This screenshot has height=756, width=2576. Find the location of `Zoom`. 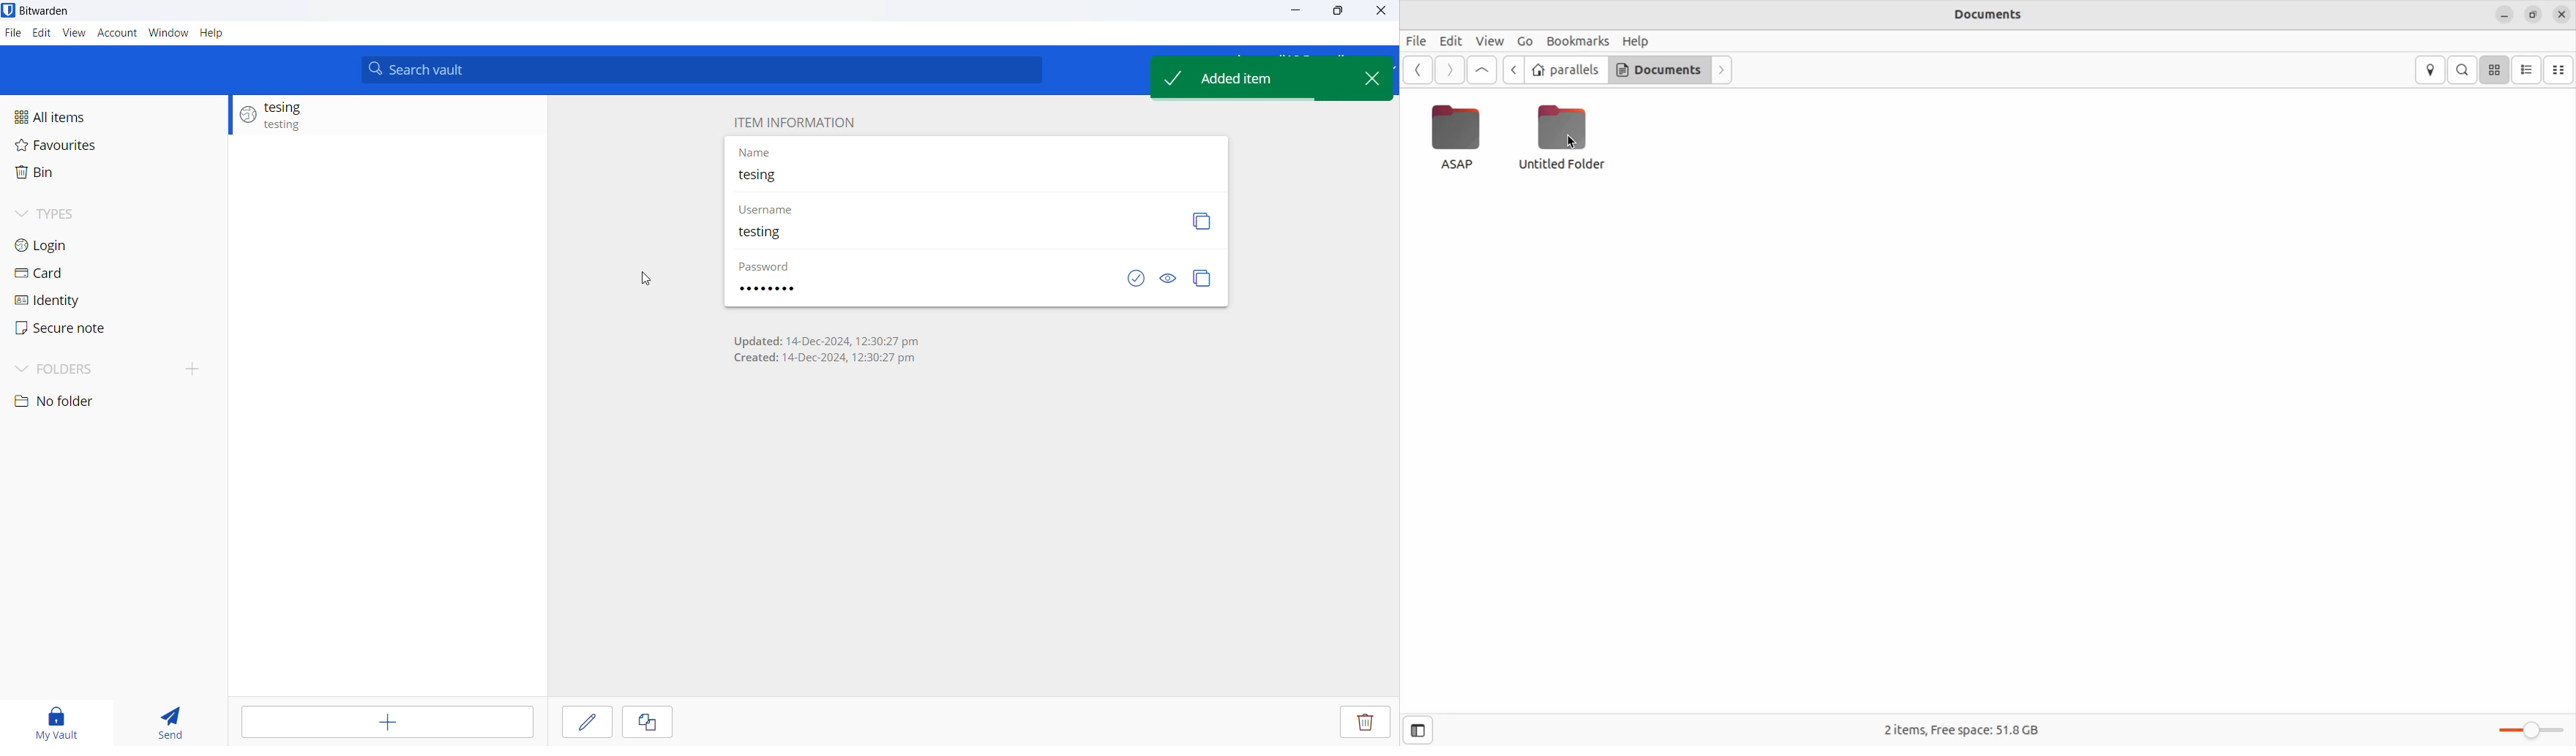

Zoom is located at coordinates (2533, 728).